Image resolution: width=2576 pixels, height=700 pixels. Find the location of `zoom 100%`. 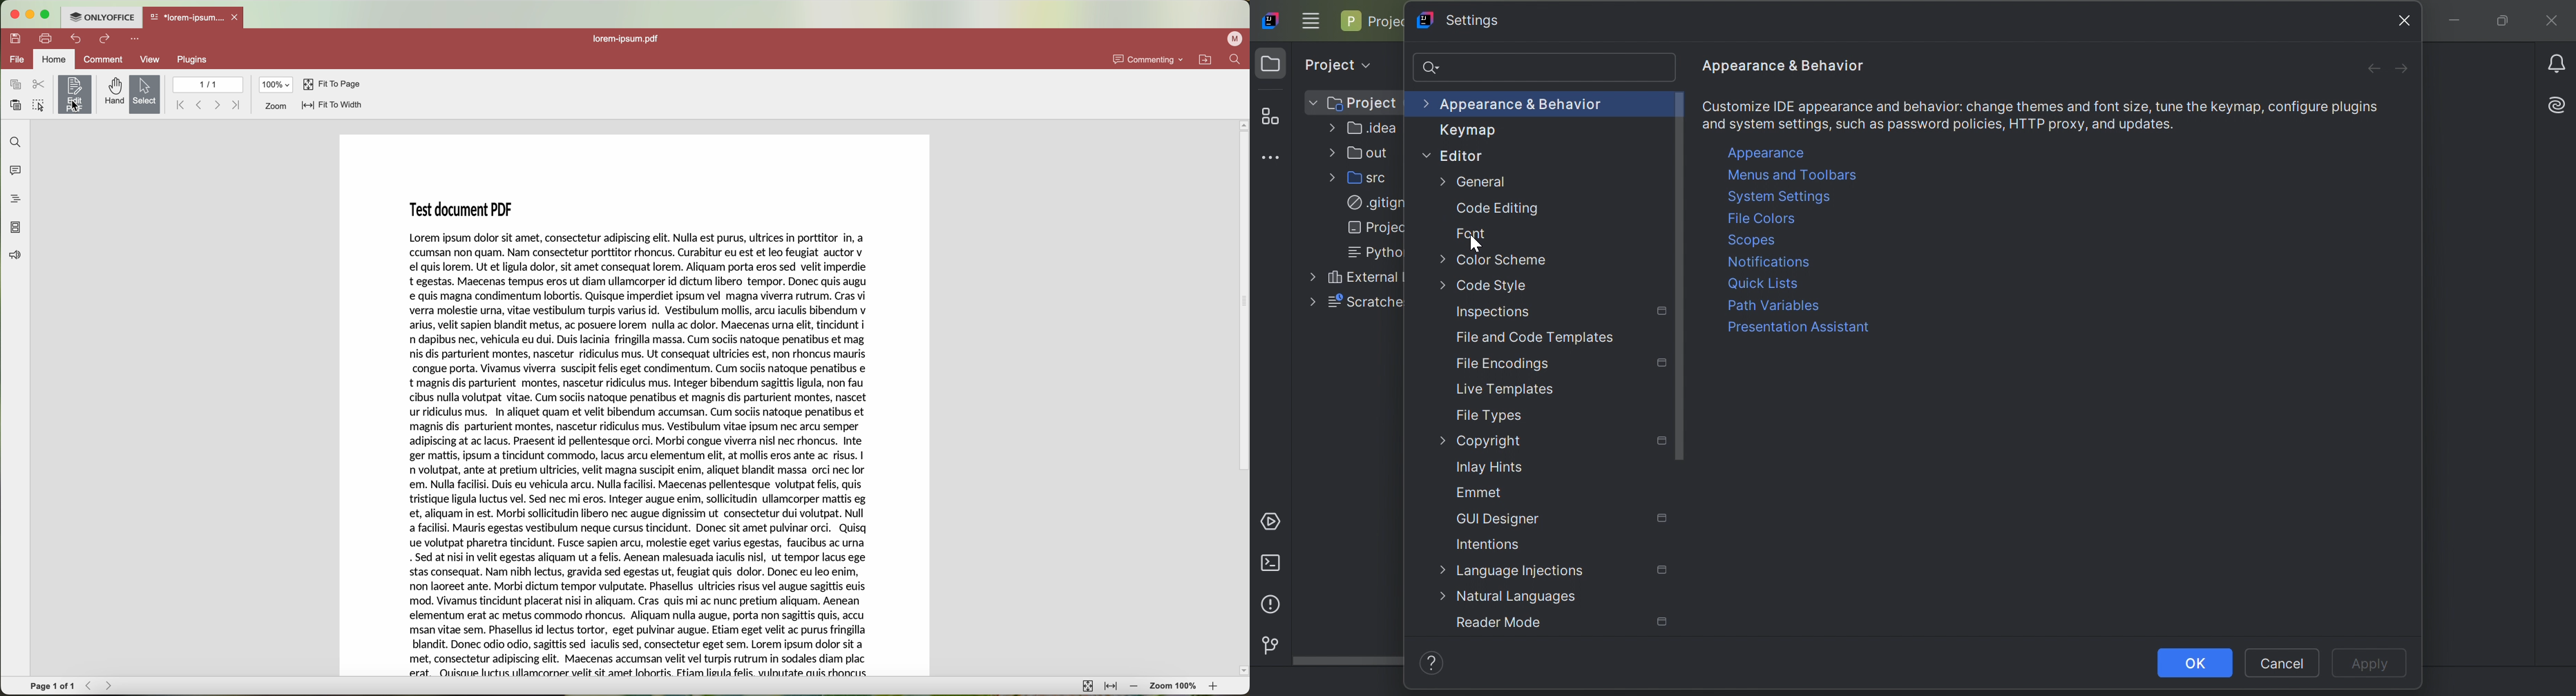

zoom 100% is located at coordinates (1175, 686).